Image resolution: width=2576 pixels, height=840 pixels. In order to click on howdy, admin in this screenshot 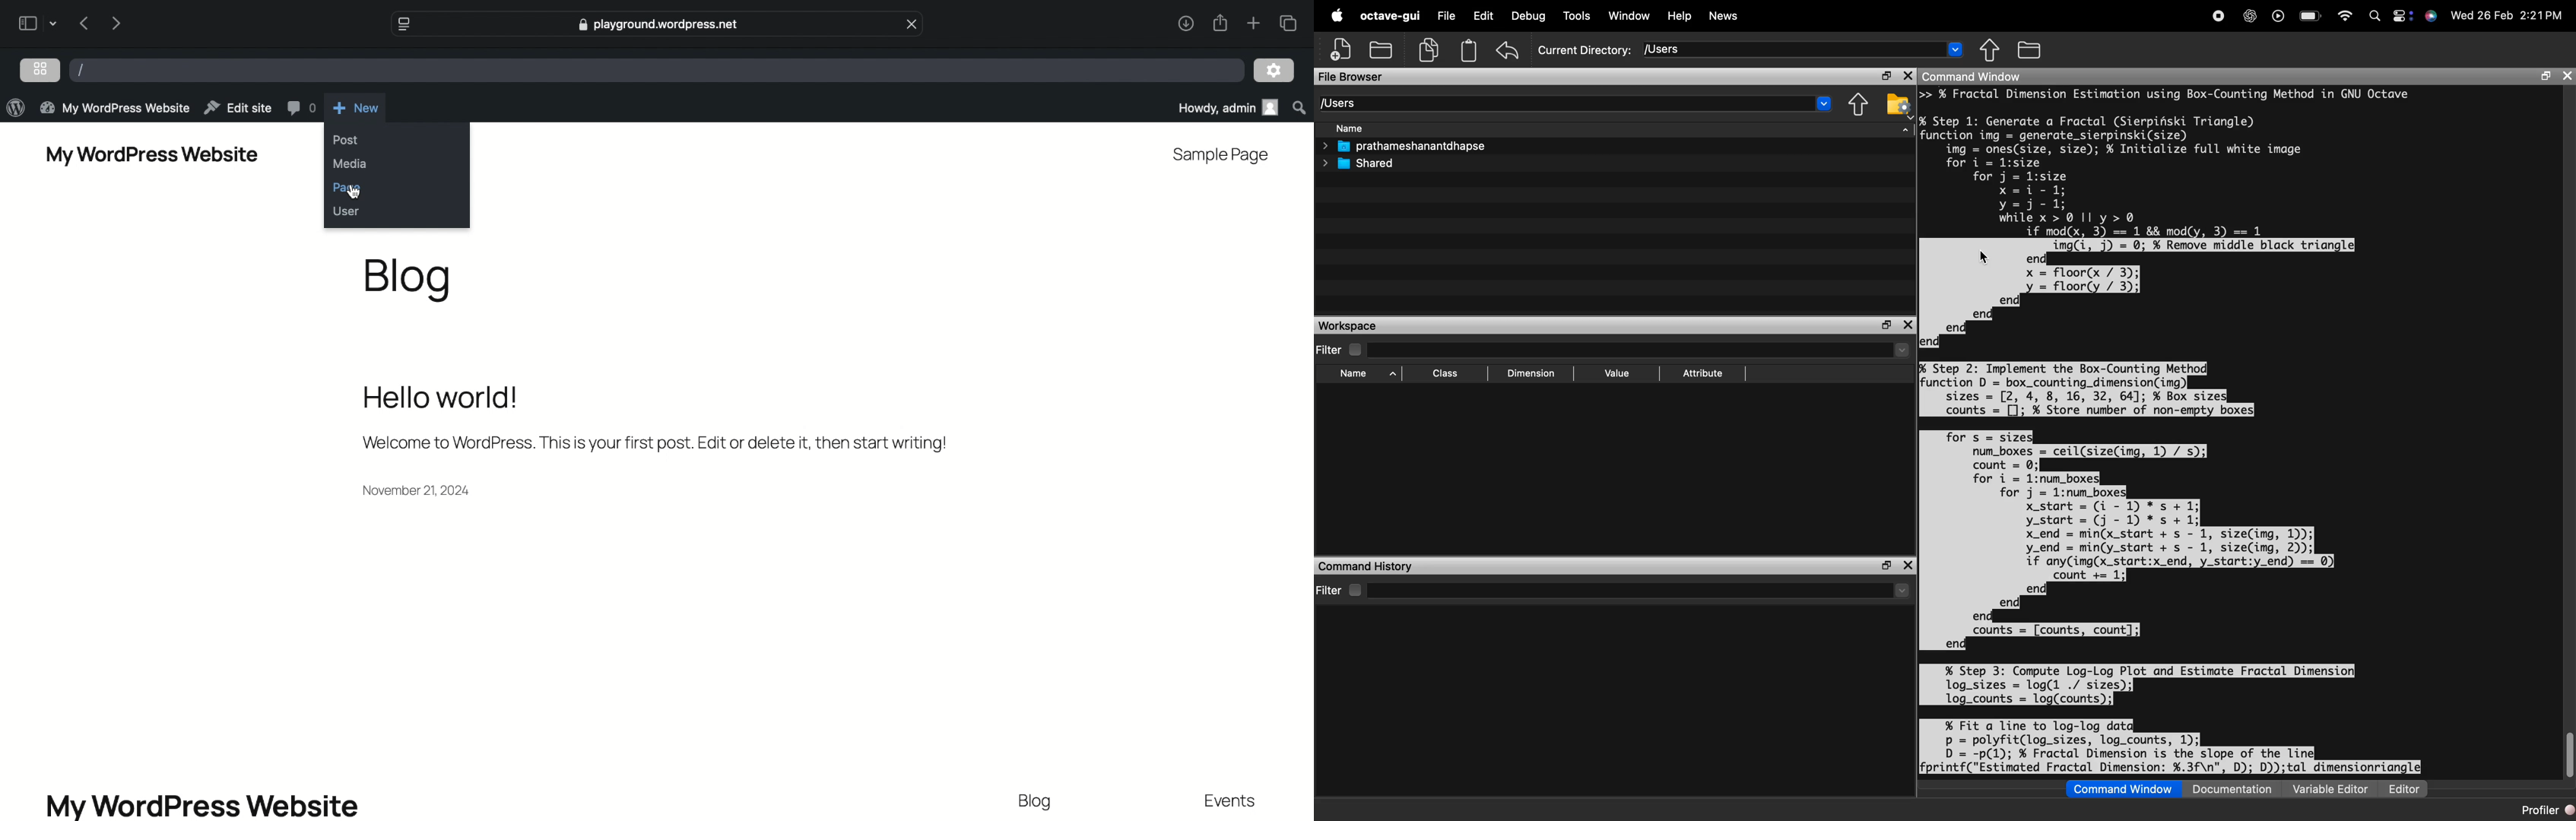, I will do `click(1223, 108)`.